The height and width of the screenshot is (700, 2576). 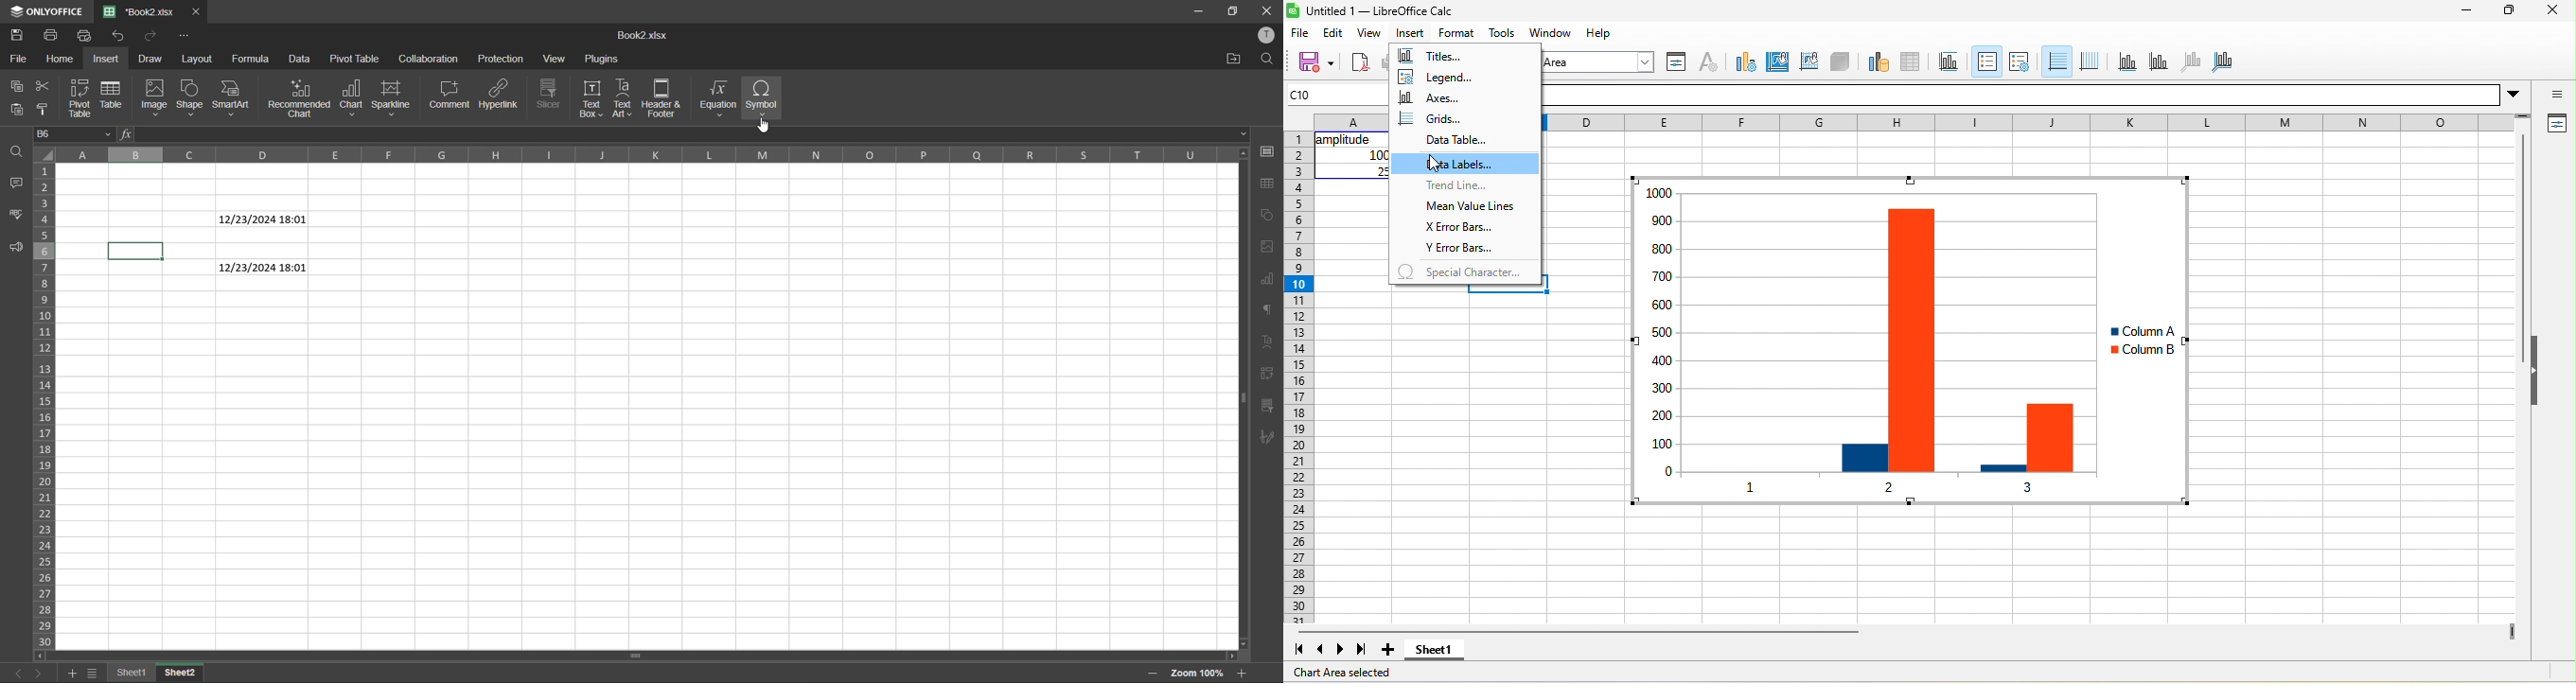 I want to click on format selection, so click(x=1674, y=61).